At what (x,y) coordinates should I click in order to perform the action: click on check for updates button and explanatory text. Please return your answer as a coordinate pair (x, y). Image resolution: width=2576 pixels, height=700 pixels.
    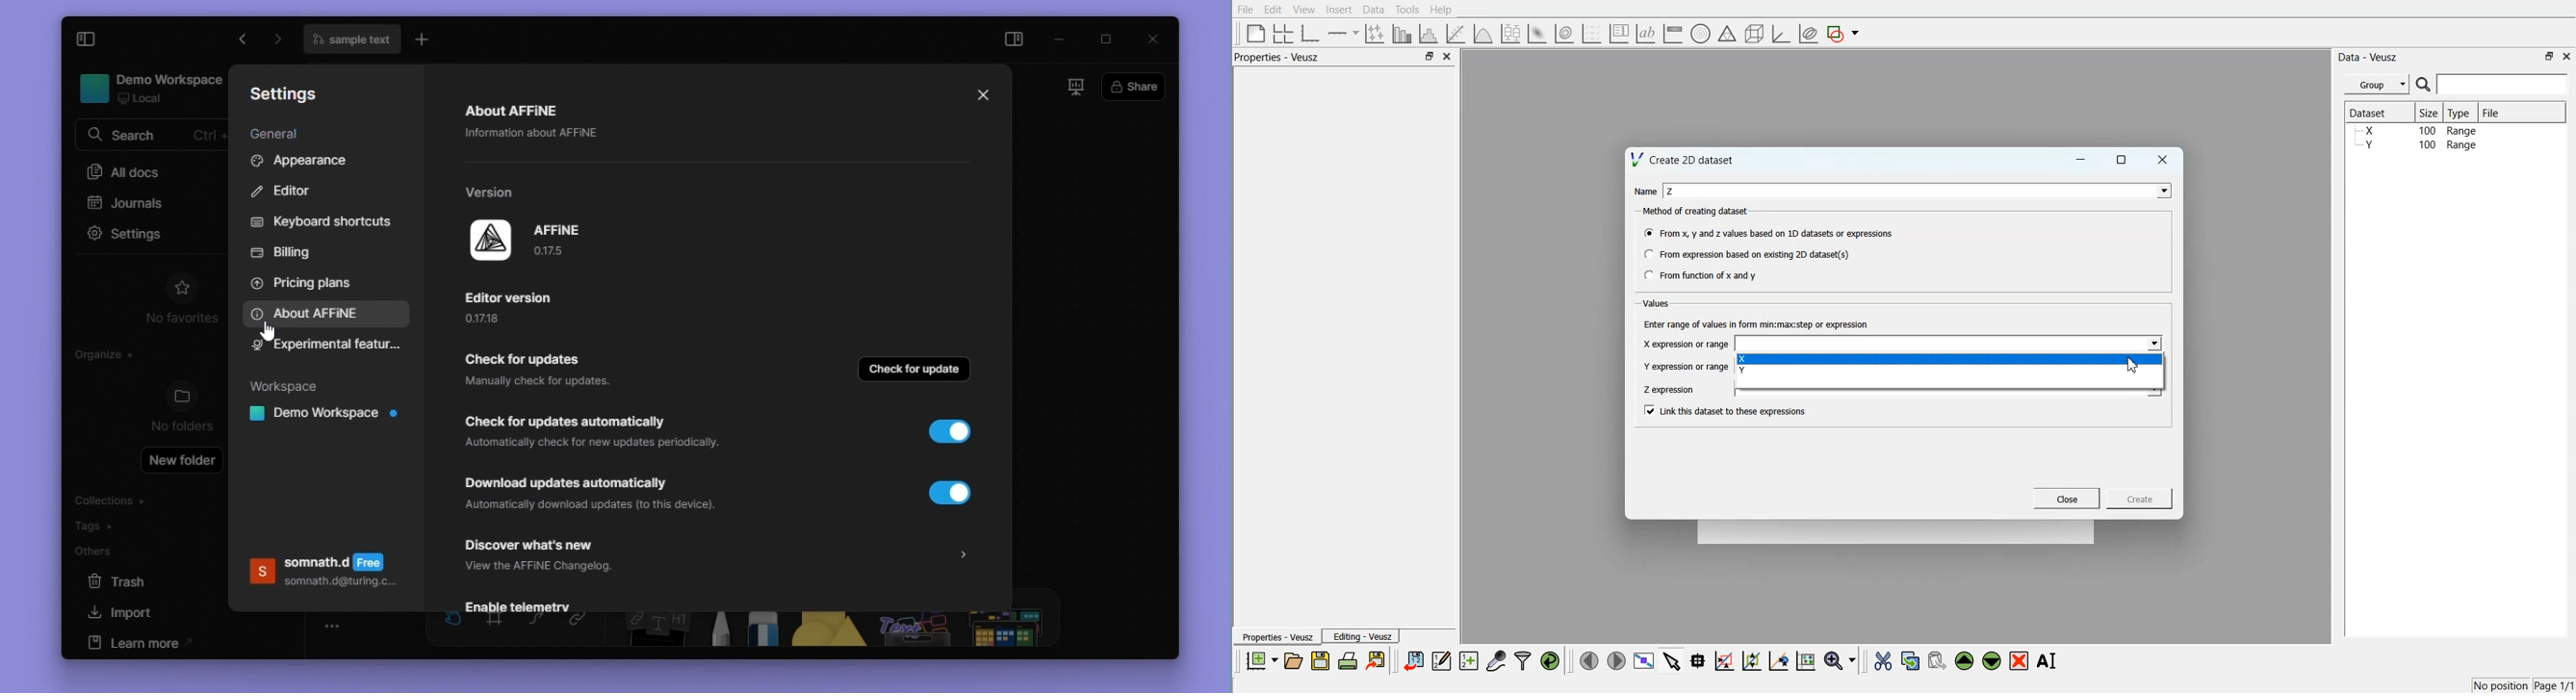
    Looking at the image, I should click on (537, 372).